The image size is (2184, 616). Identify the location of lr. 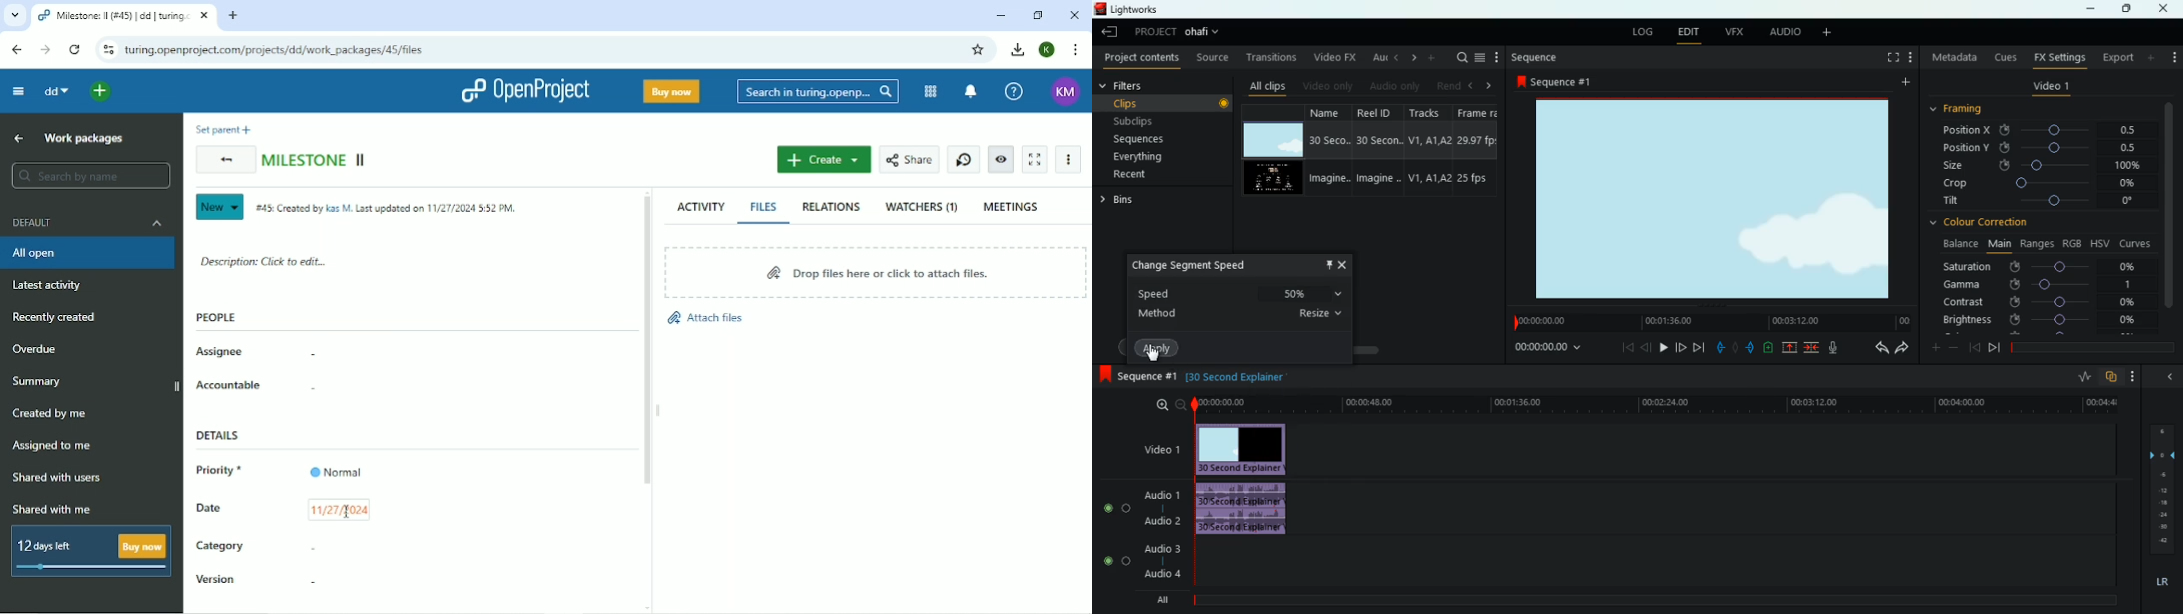
(2161, 579).